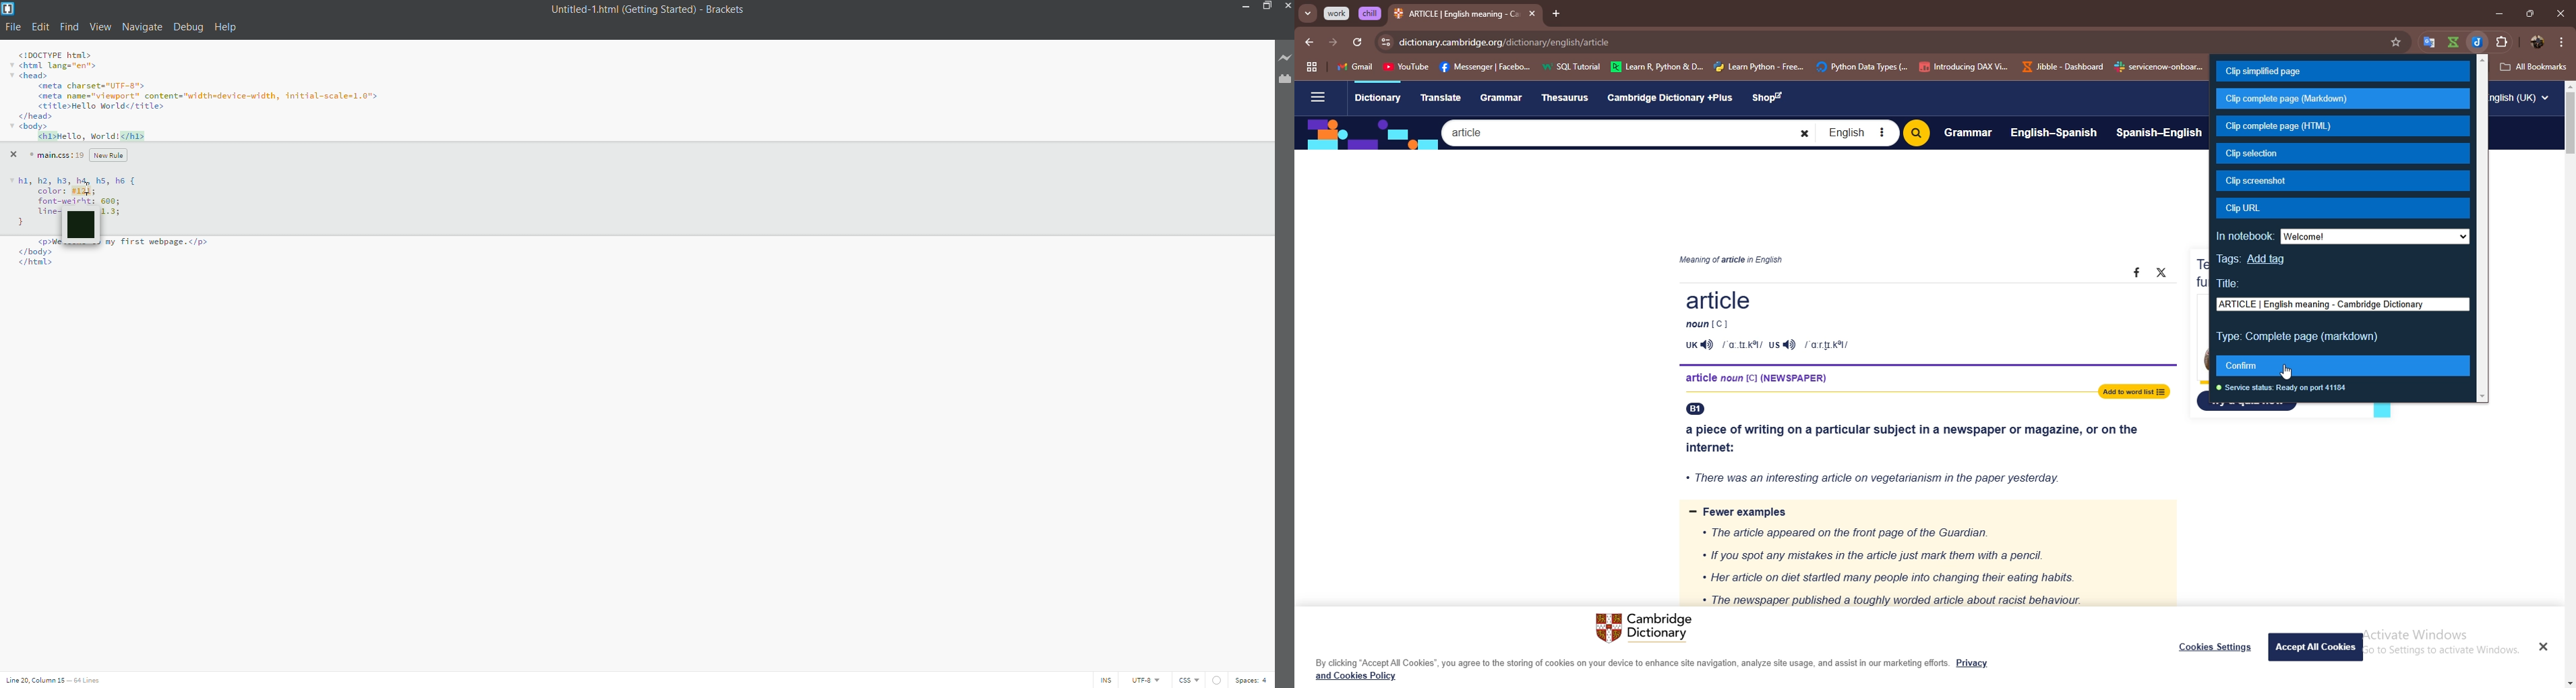 Image resolution: width=2576 pixels, height=700 pixels. What do you see at coordinates (1857, 133) in the screenshot?
I see `English  ` at bounding box center [1857, 133].